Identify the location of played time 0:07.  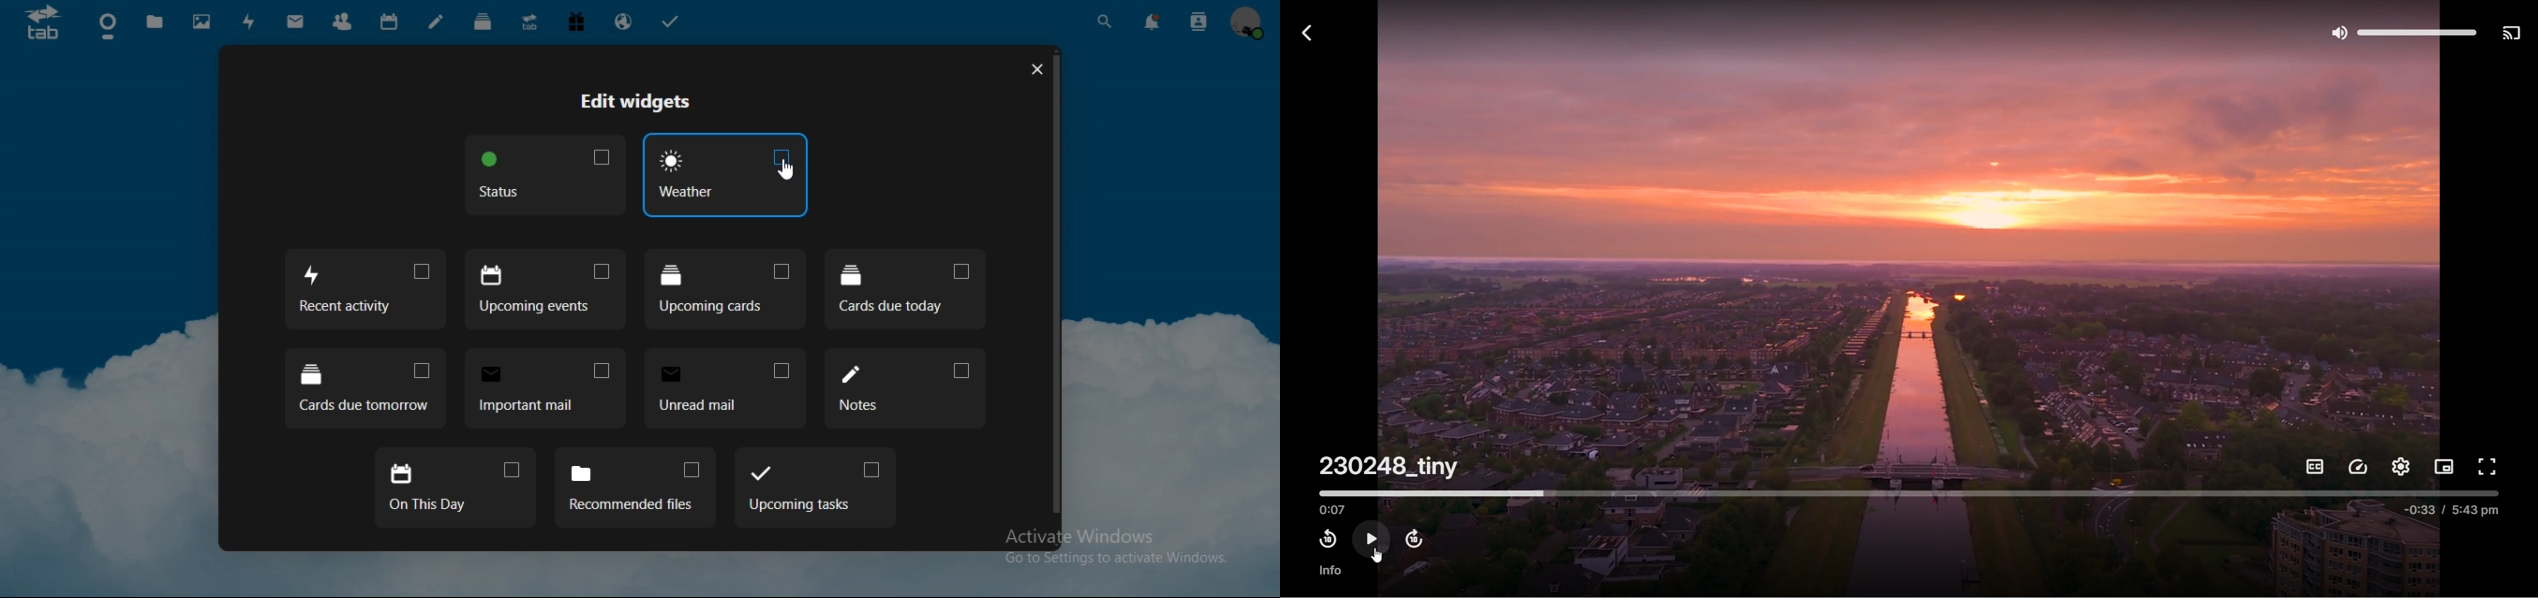
(1332, 511).